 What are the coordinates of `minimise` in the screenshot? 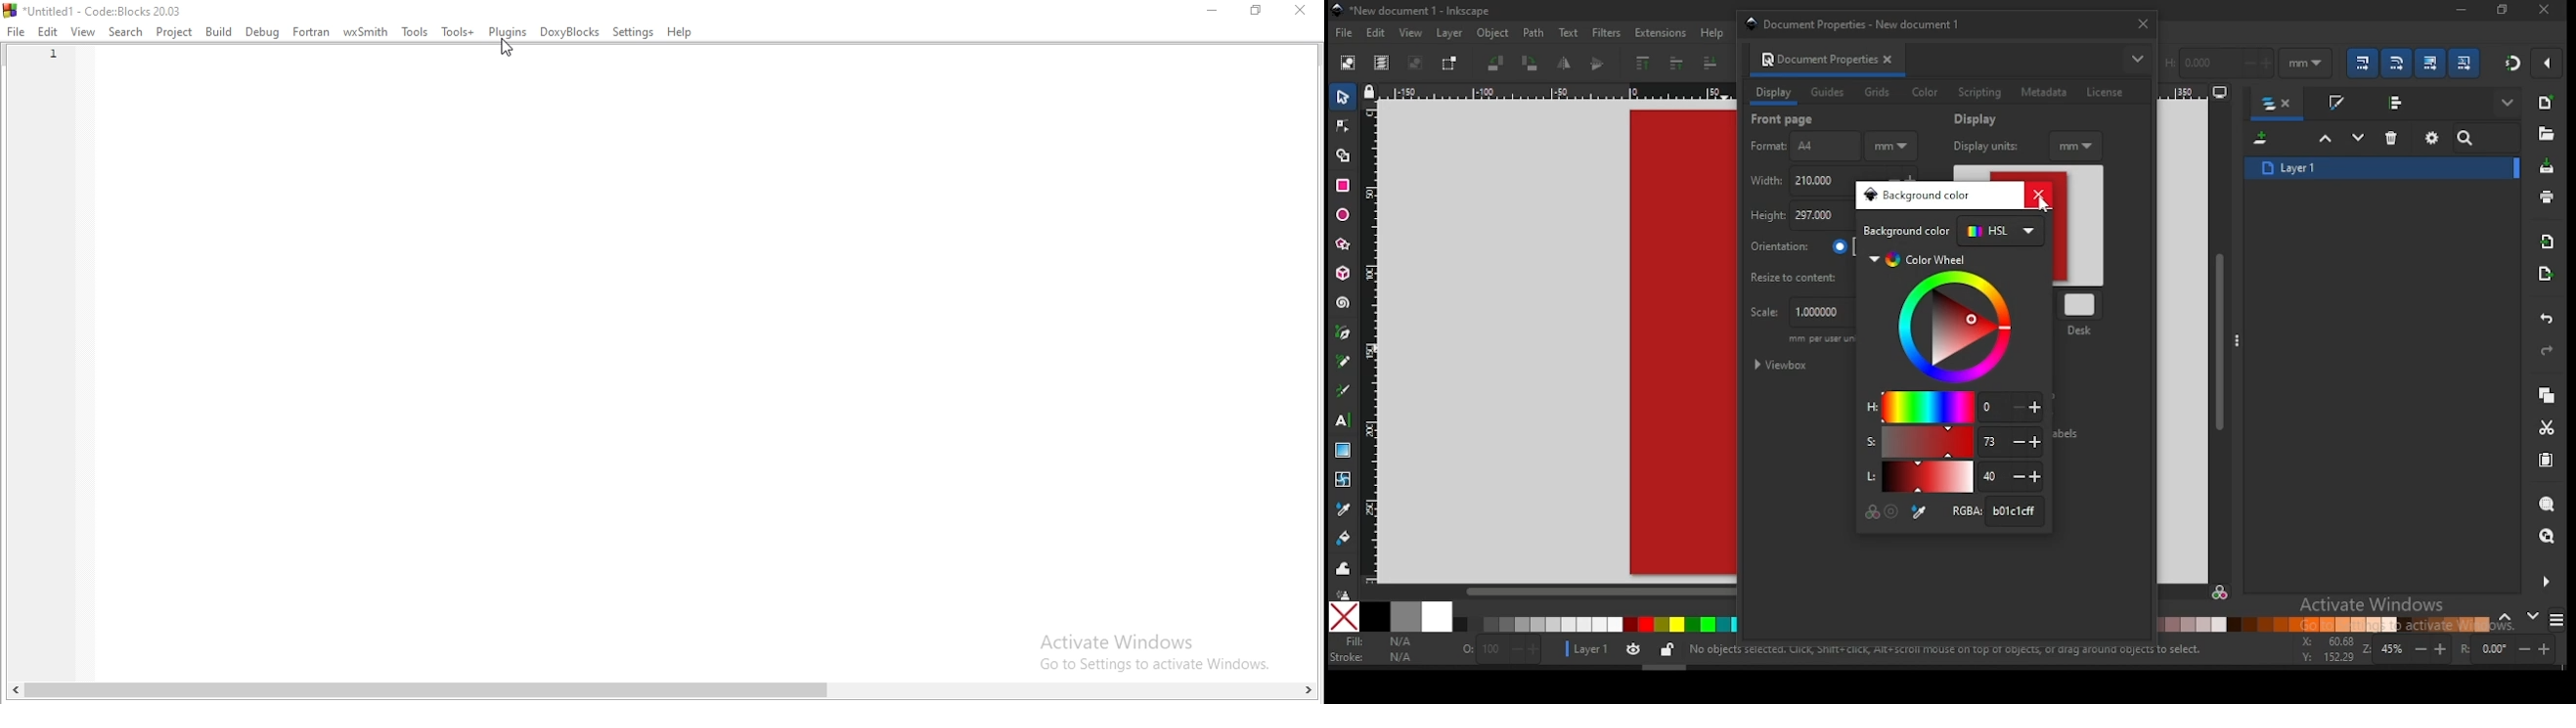 It's located at (1208, 9).